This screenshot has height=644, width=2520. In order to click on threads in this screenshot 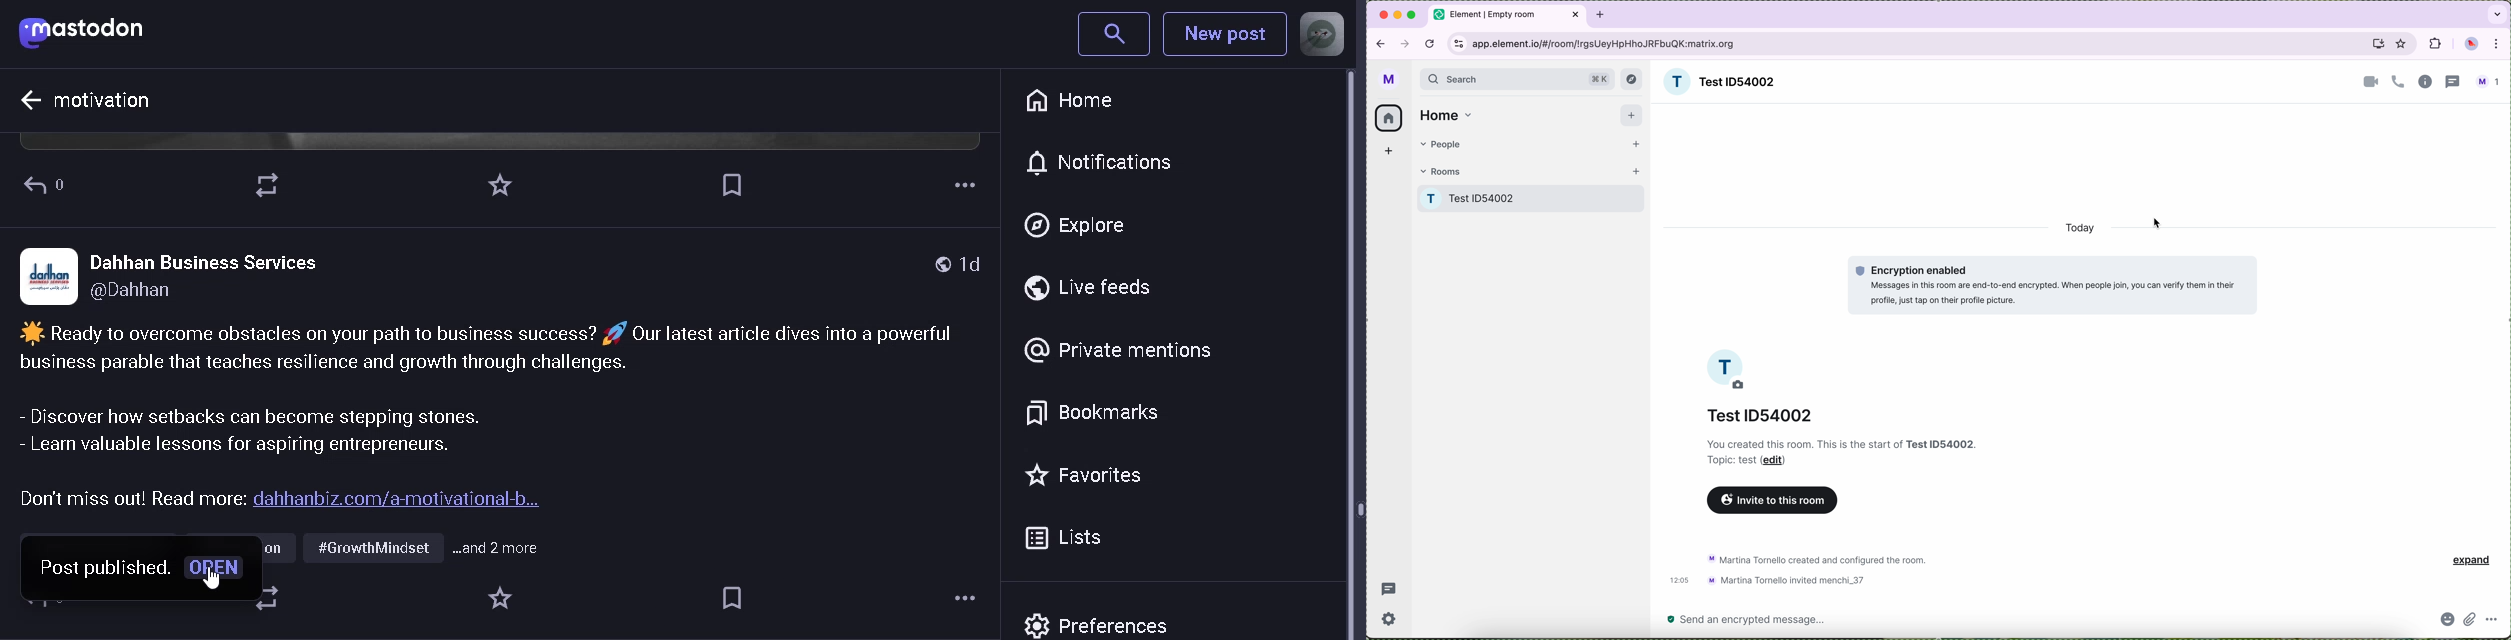, I will do `click(1391, 588)`.